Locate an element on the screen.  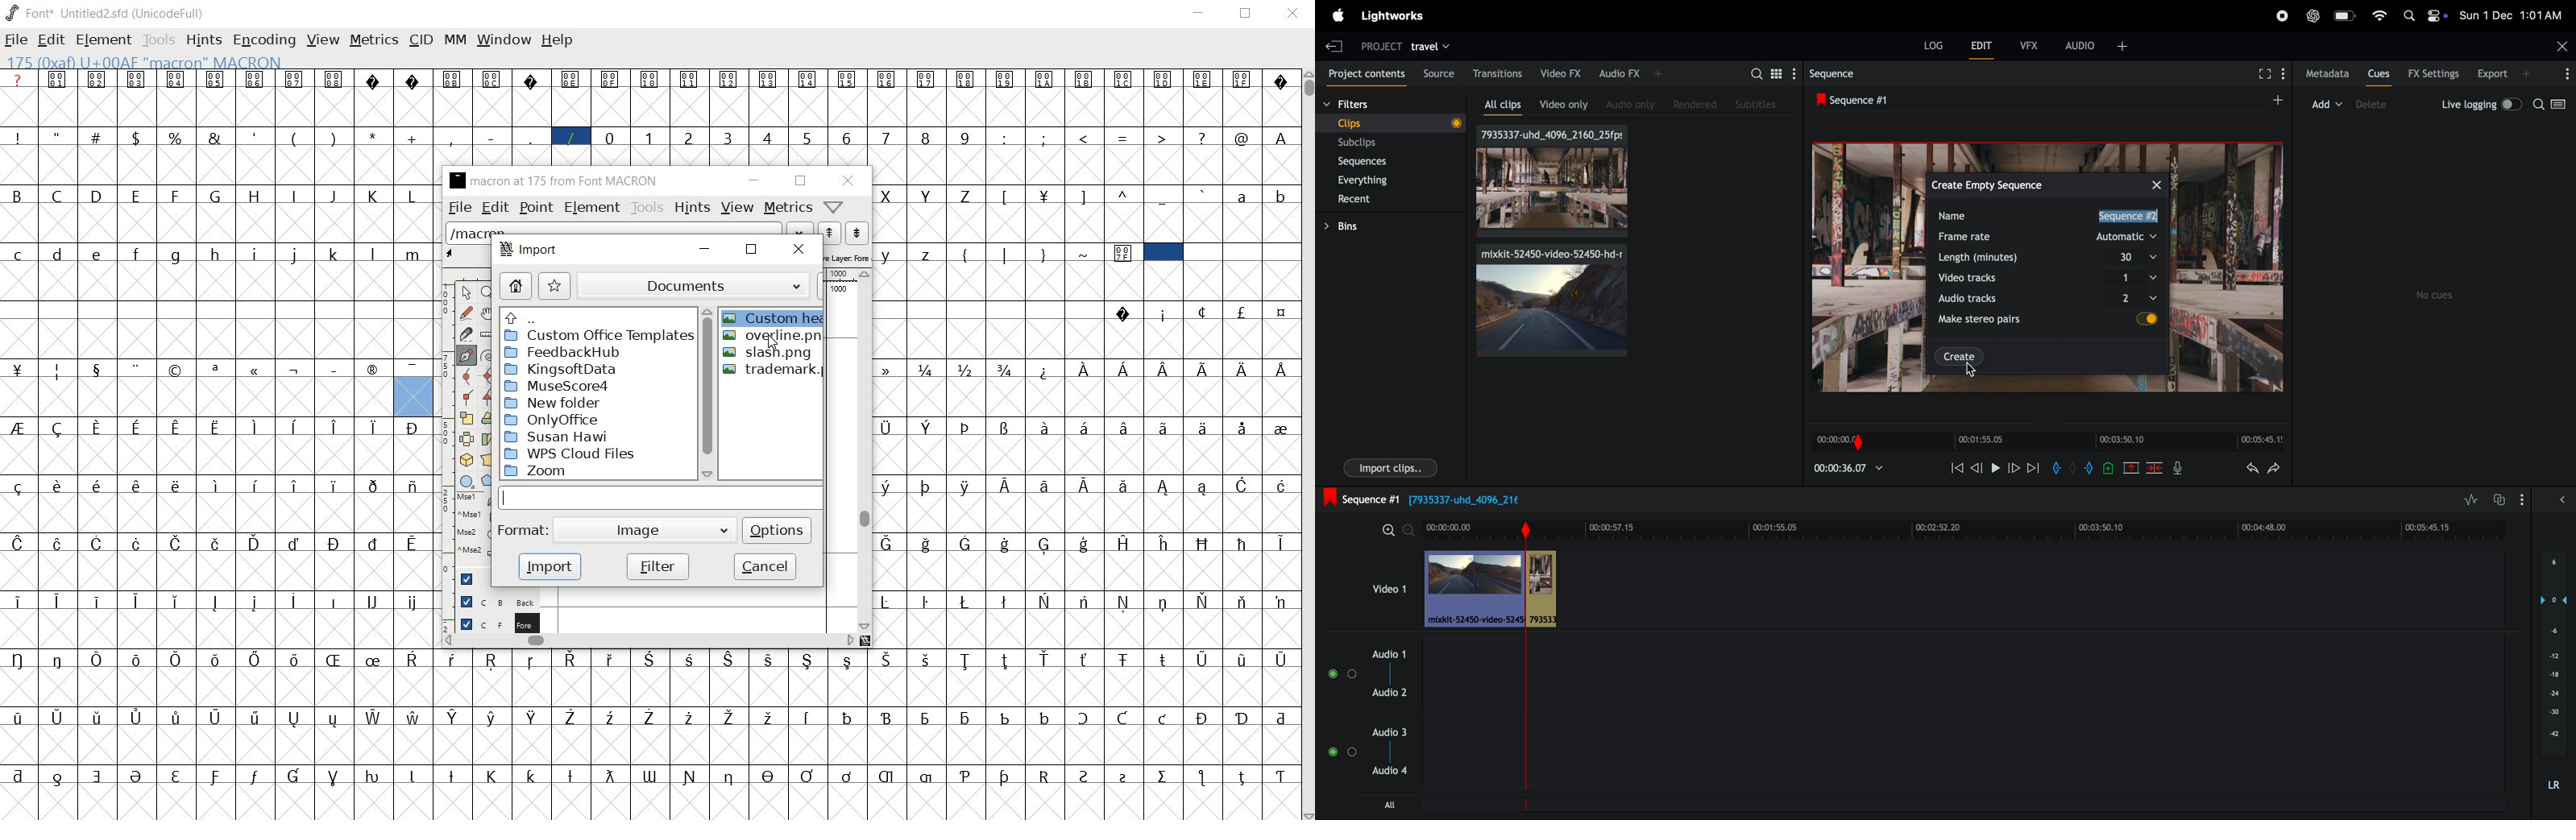
OnlyOffice is located at coordinates (594, 420).